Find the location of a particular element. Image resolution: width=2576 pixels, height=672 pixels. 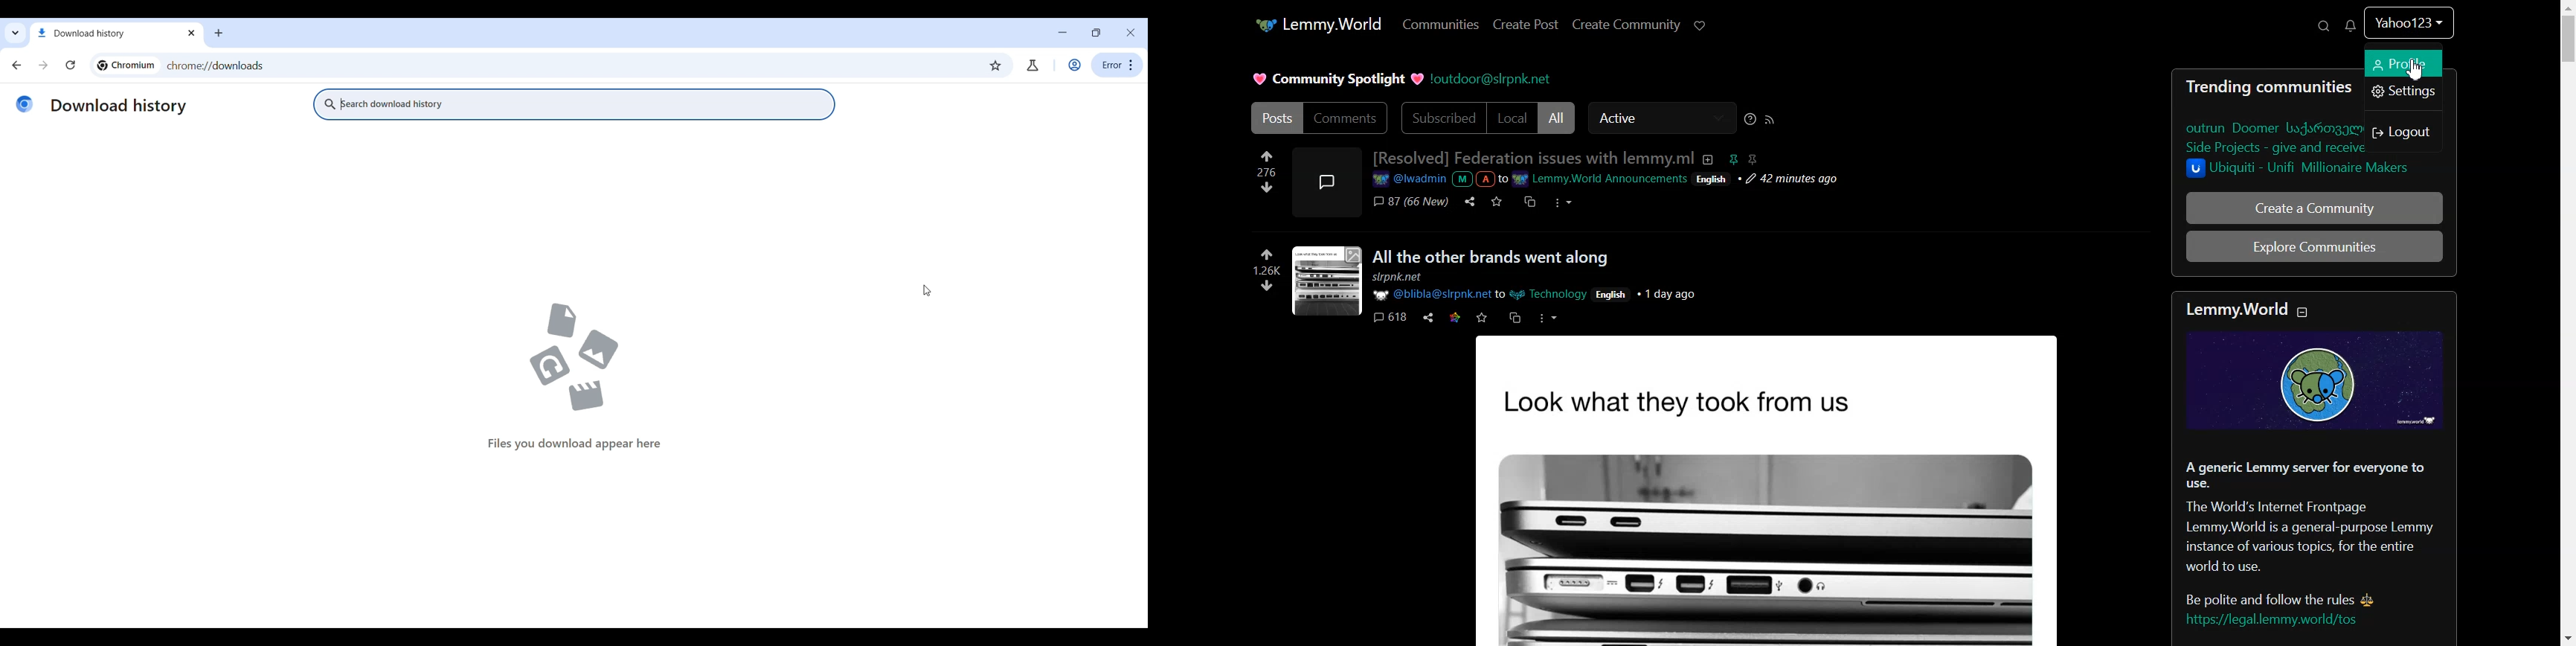

618 comments is located at coordinates (1388, 319).